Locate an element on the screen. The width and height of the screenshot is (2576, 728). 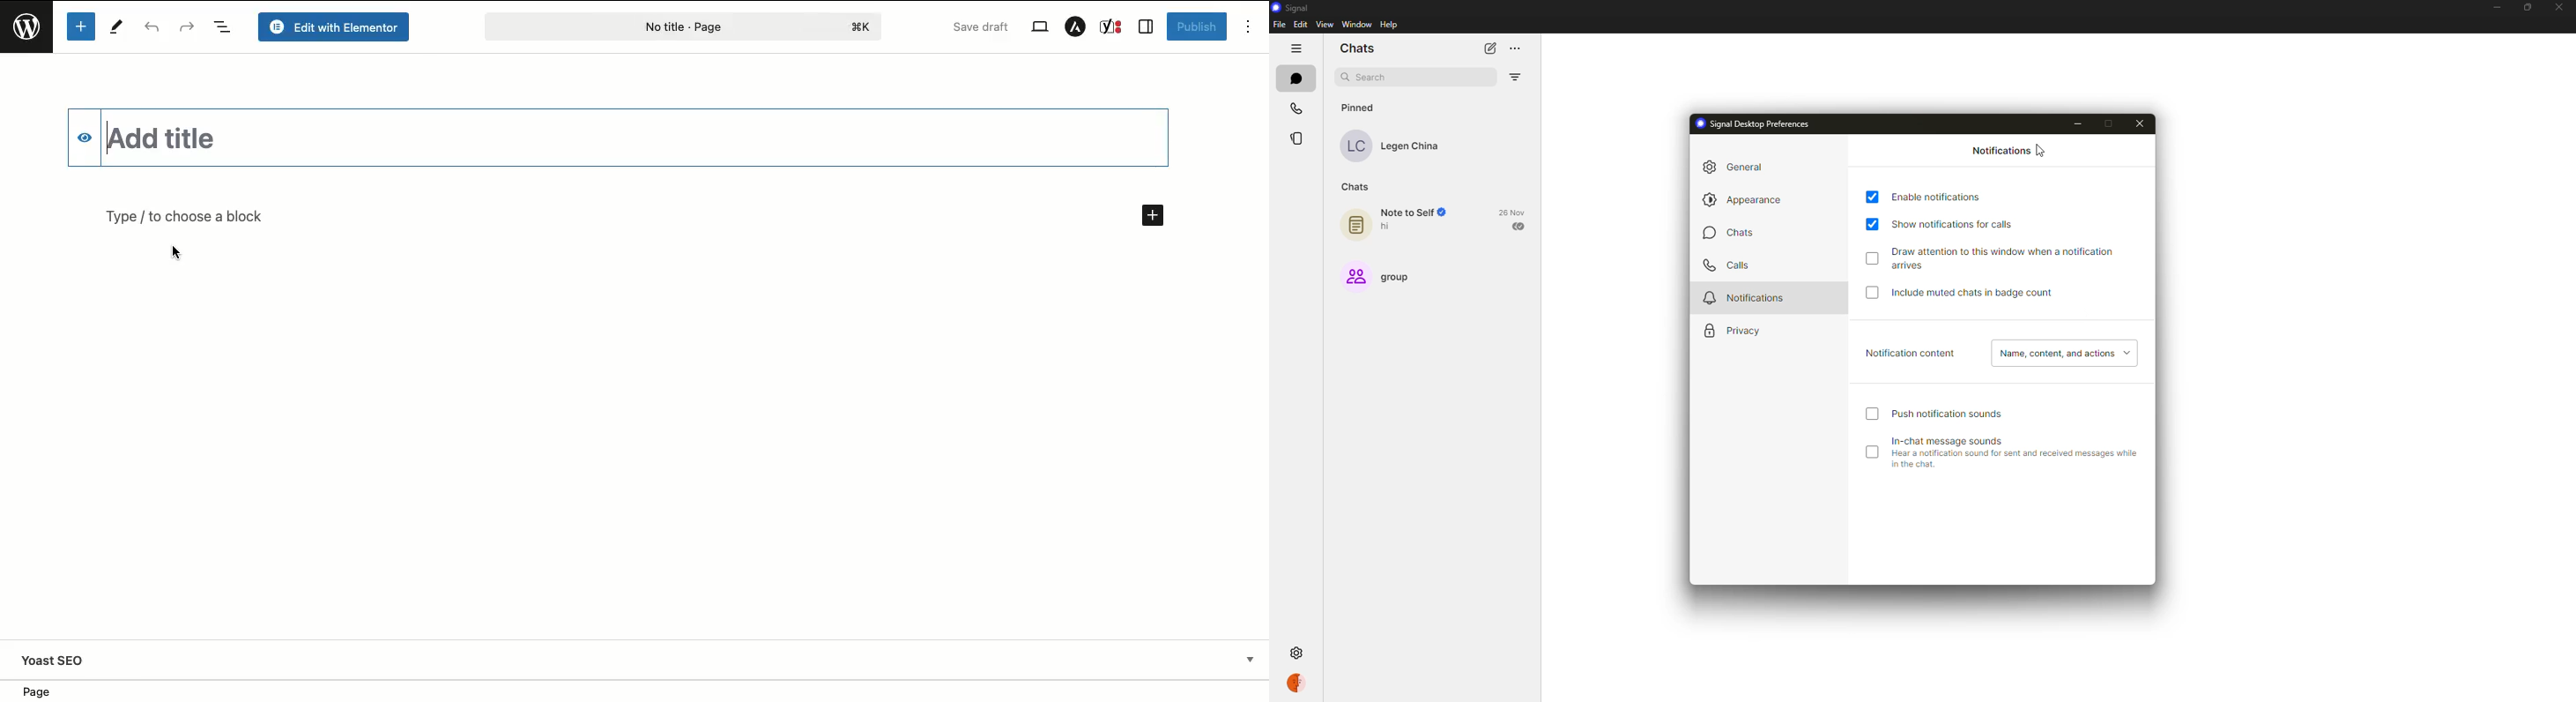
name, content, actions is located at coordinates (2065, 354).